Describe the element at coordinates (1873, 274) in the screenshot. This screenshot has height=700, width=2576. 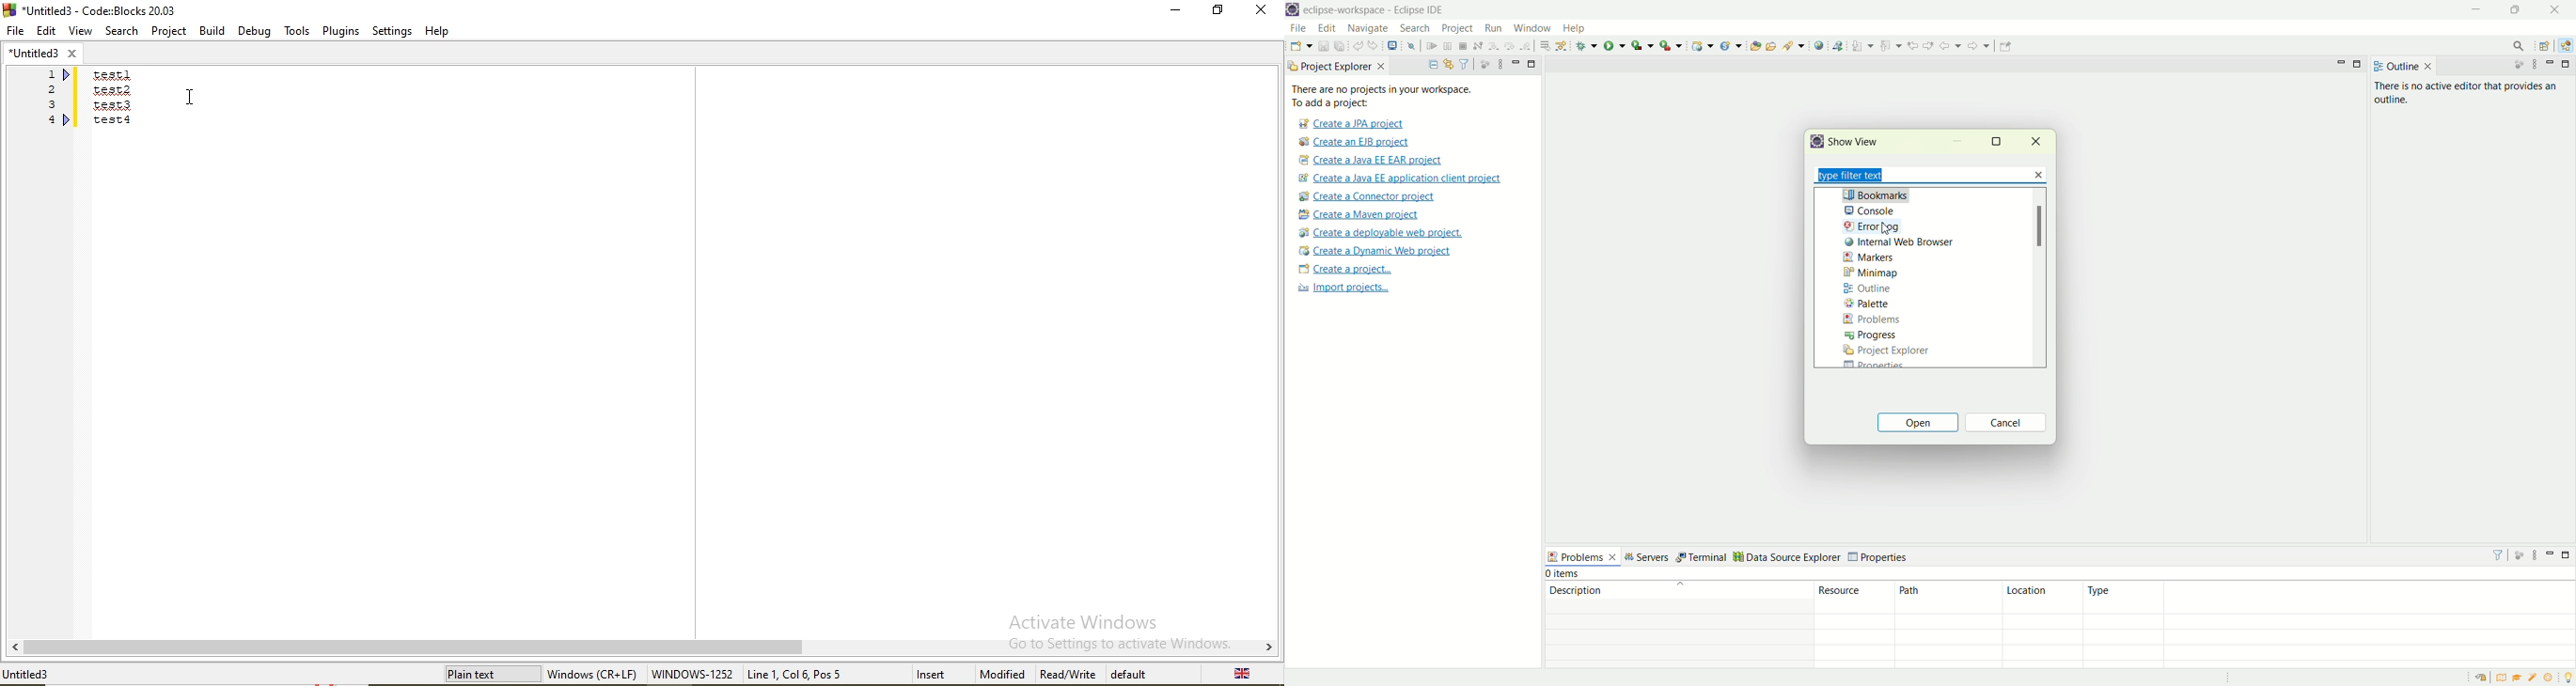
I see `minimap` at that location.